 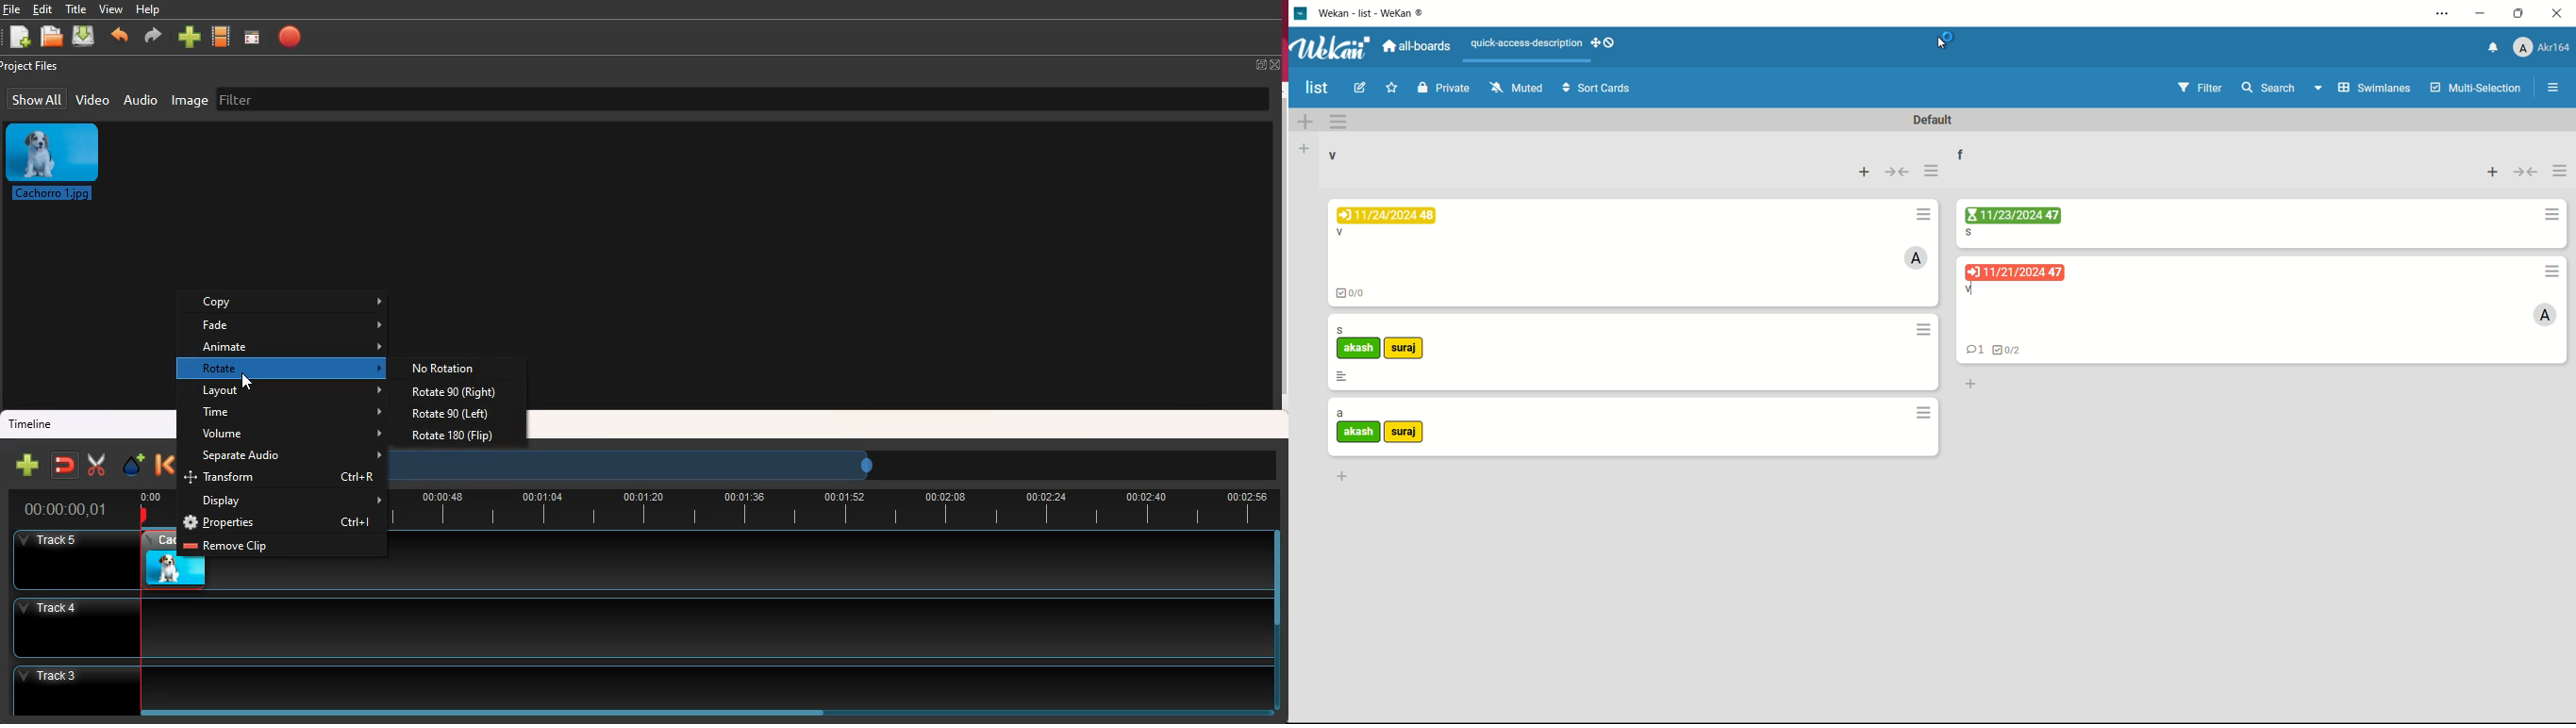 What do you see at coordinates (91, 102) in the screenshot?
I see `video` at bounding box center [91, 102].